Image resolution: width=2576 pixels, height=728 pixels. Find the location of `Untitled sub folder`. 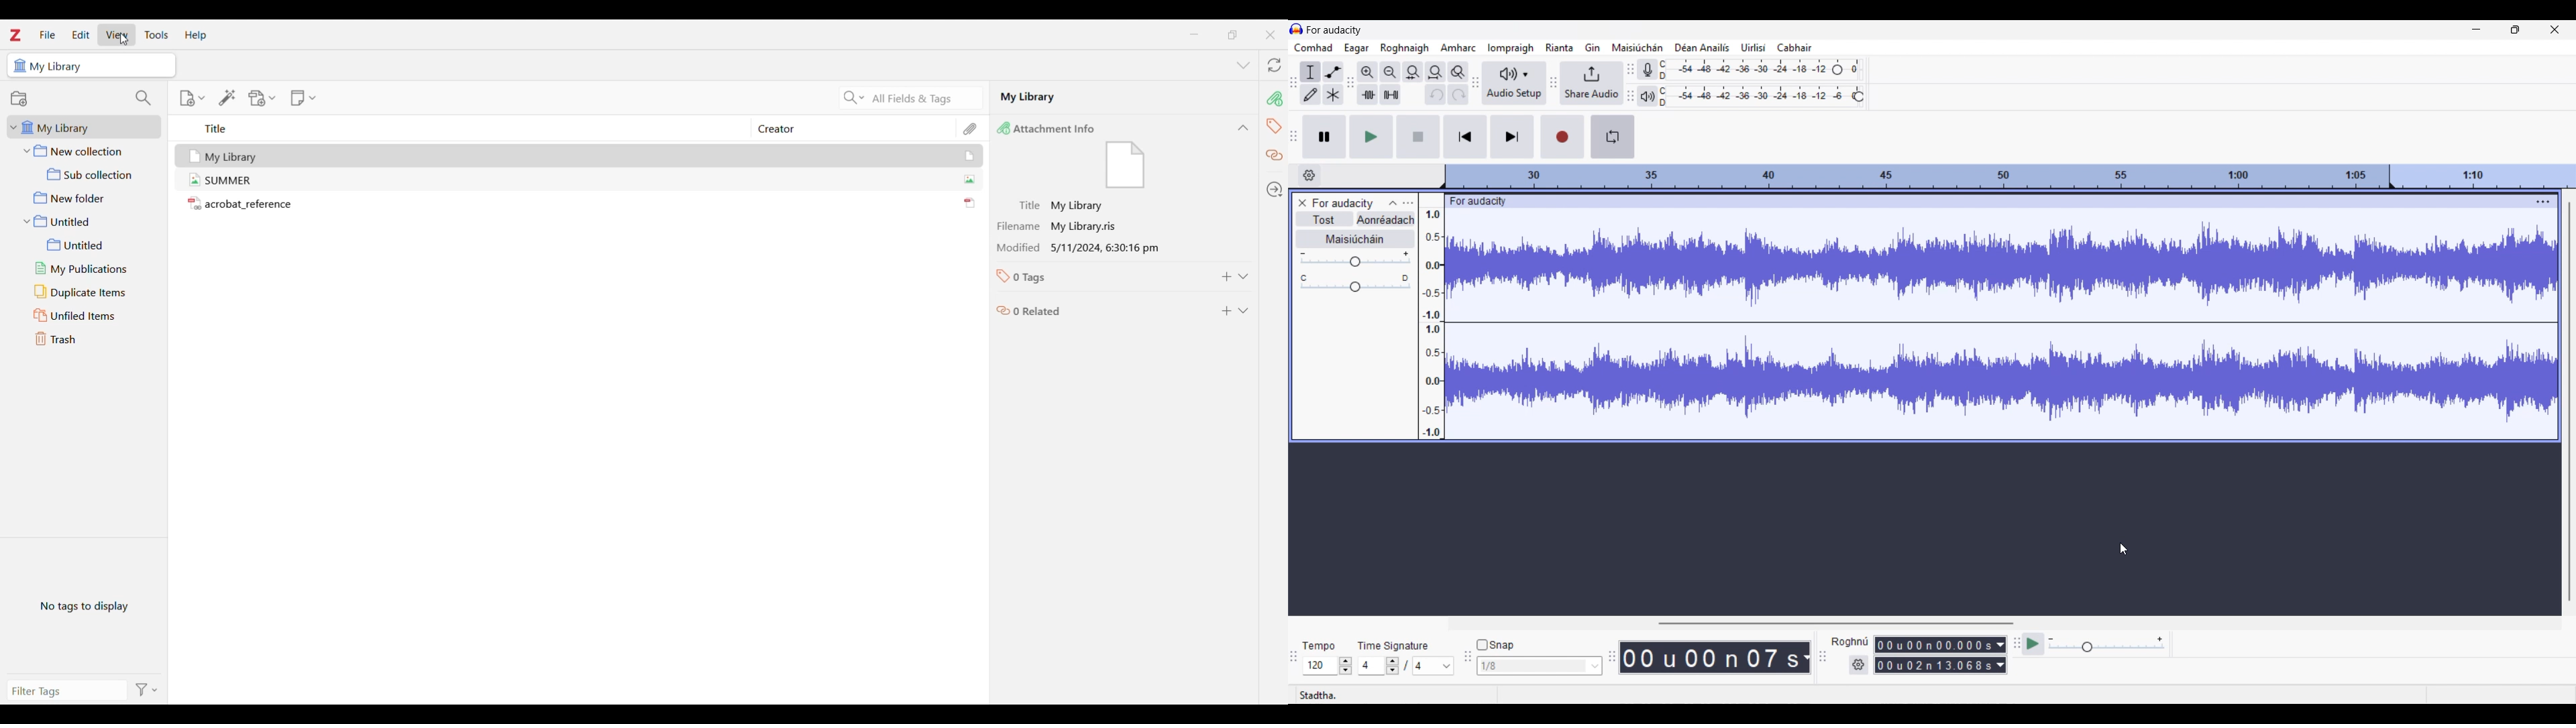

Untitled sub folder is located at coordinates (91, 245).